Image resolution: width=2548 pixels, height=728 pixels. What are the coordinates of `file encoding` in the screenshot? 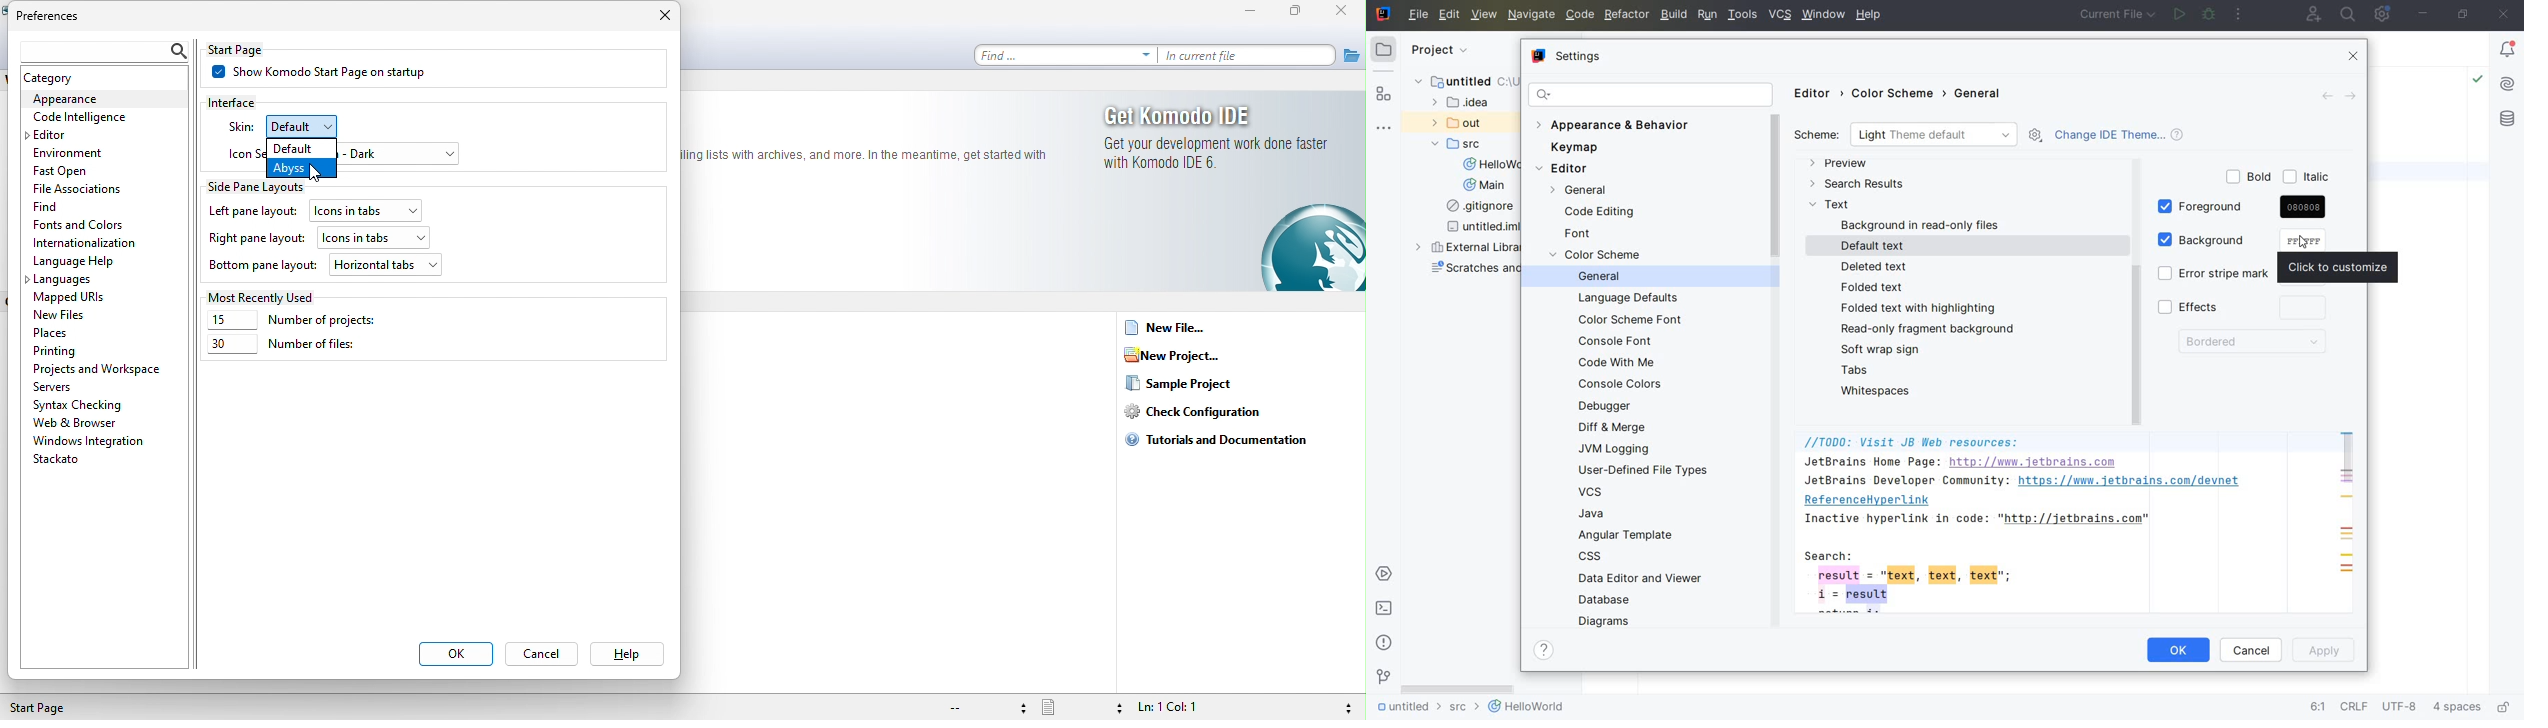 It's located at (2401, 708).